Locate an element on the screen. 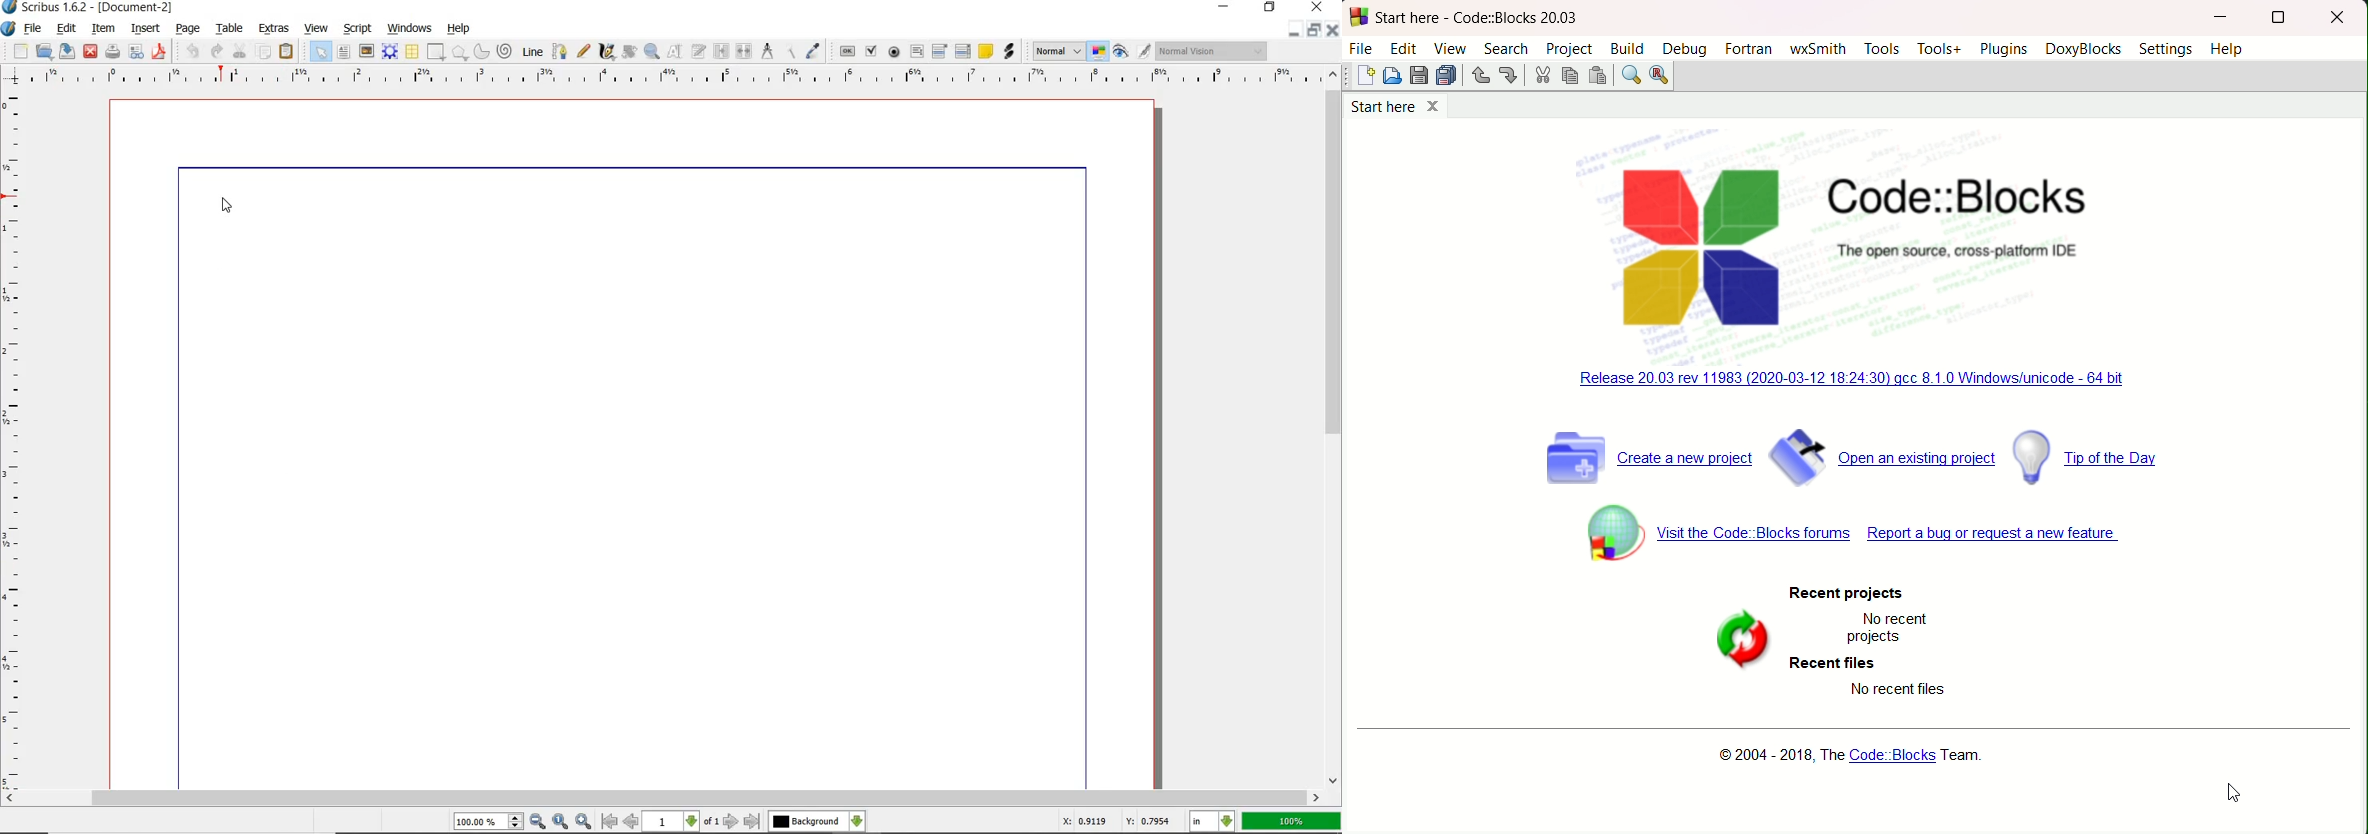  edit in preview mode is located at coordinates (1143, 51).